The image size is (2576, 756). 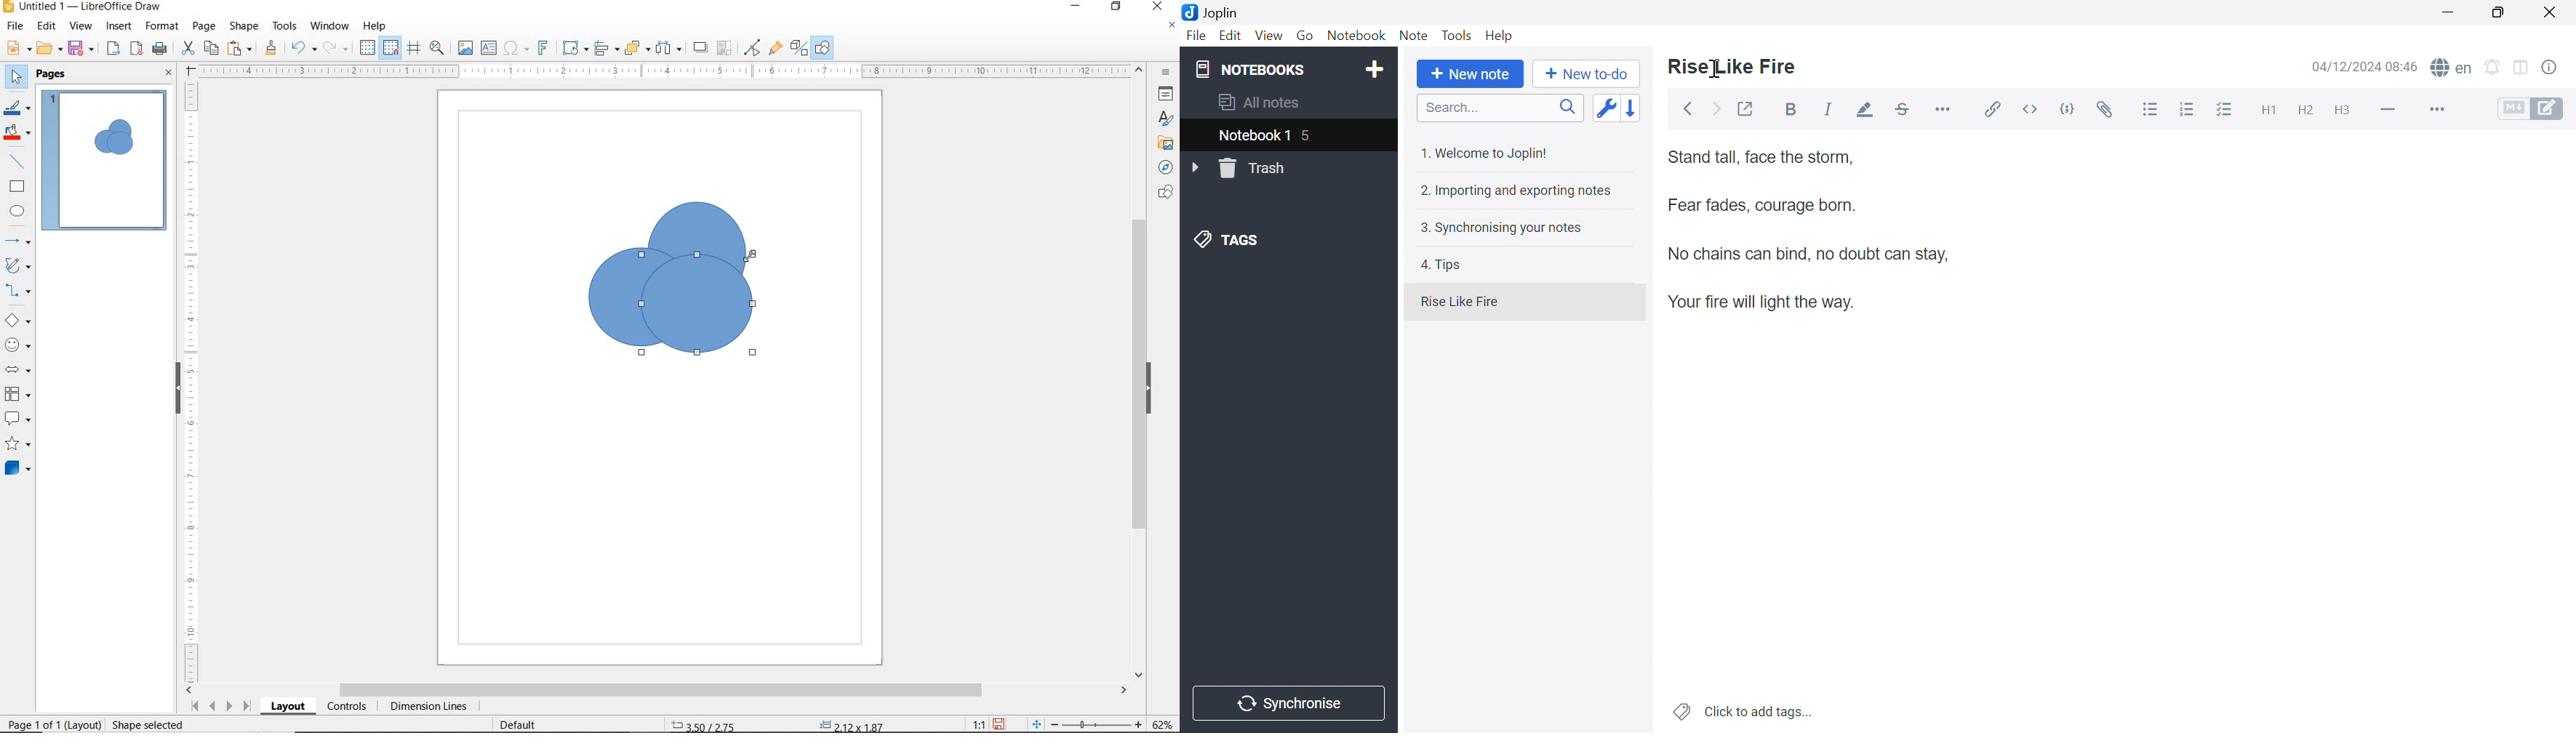 What do you see at coordinates (2552, 11) in the screenshot?
I see `Close` at bounding box center [2552, 11].